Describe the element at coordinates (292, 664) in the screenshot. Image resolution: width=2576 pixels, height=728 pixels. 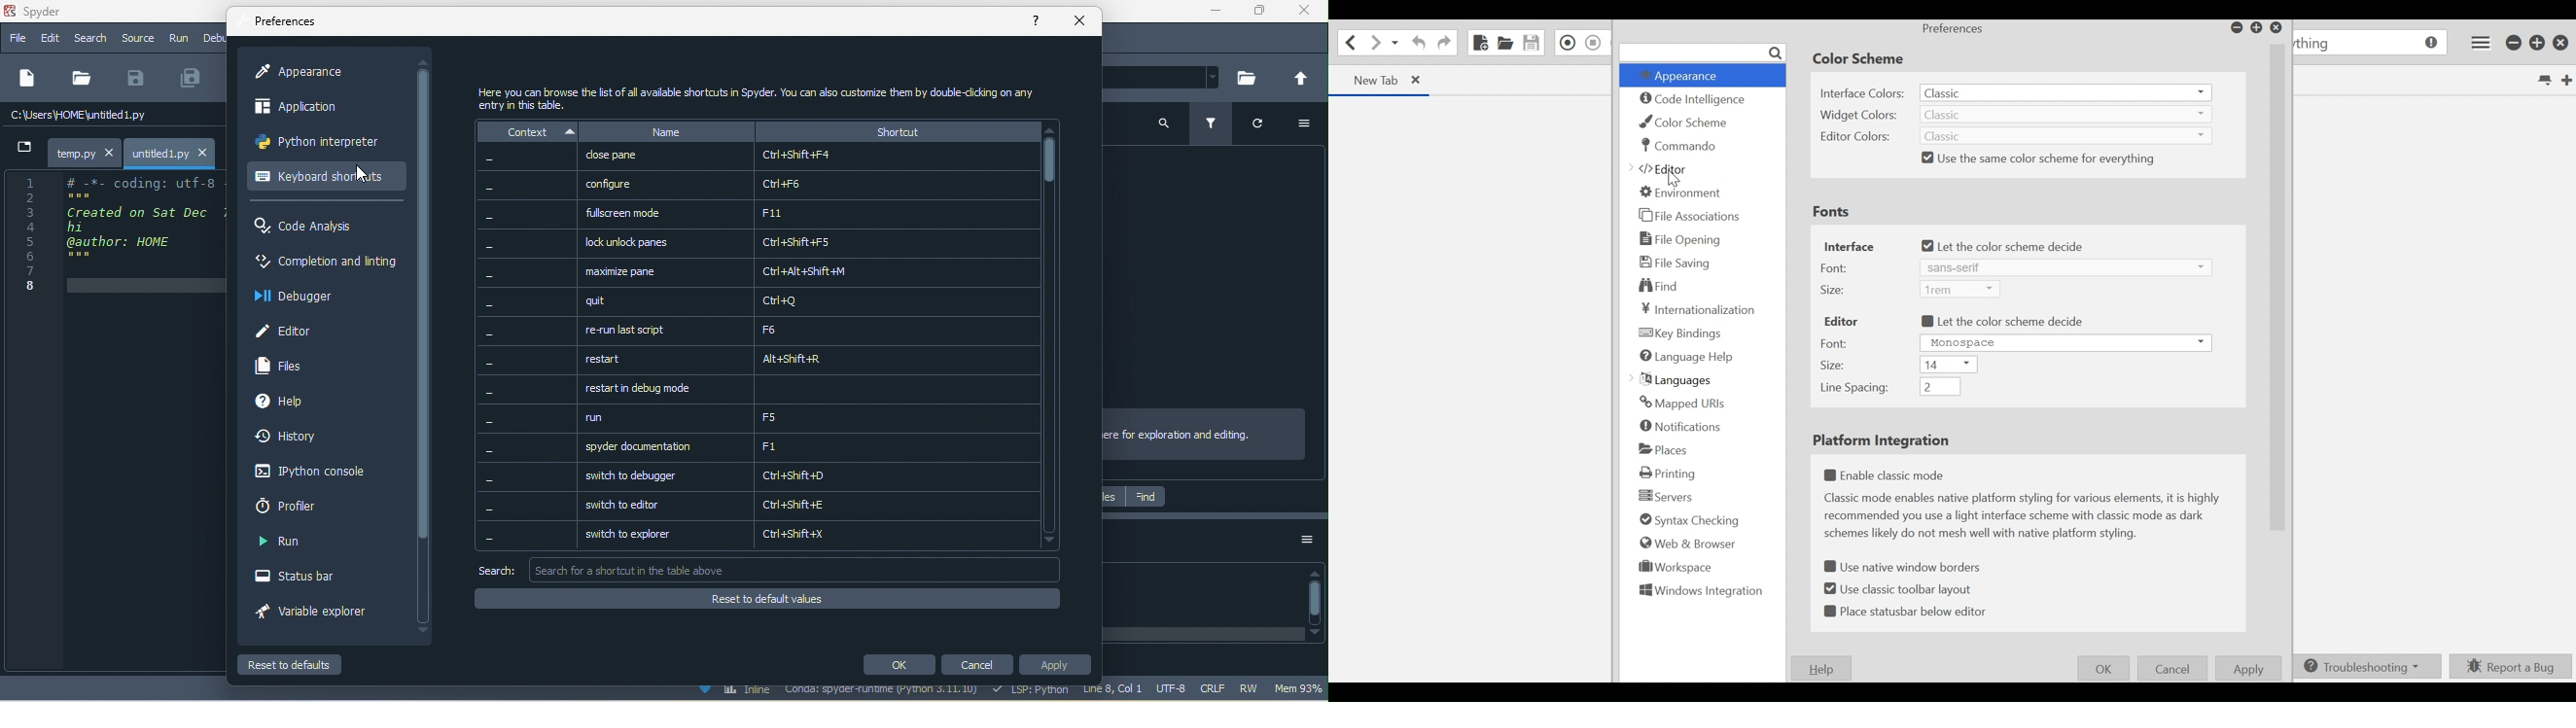
I see `reset to defaults` at that location.